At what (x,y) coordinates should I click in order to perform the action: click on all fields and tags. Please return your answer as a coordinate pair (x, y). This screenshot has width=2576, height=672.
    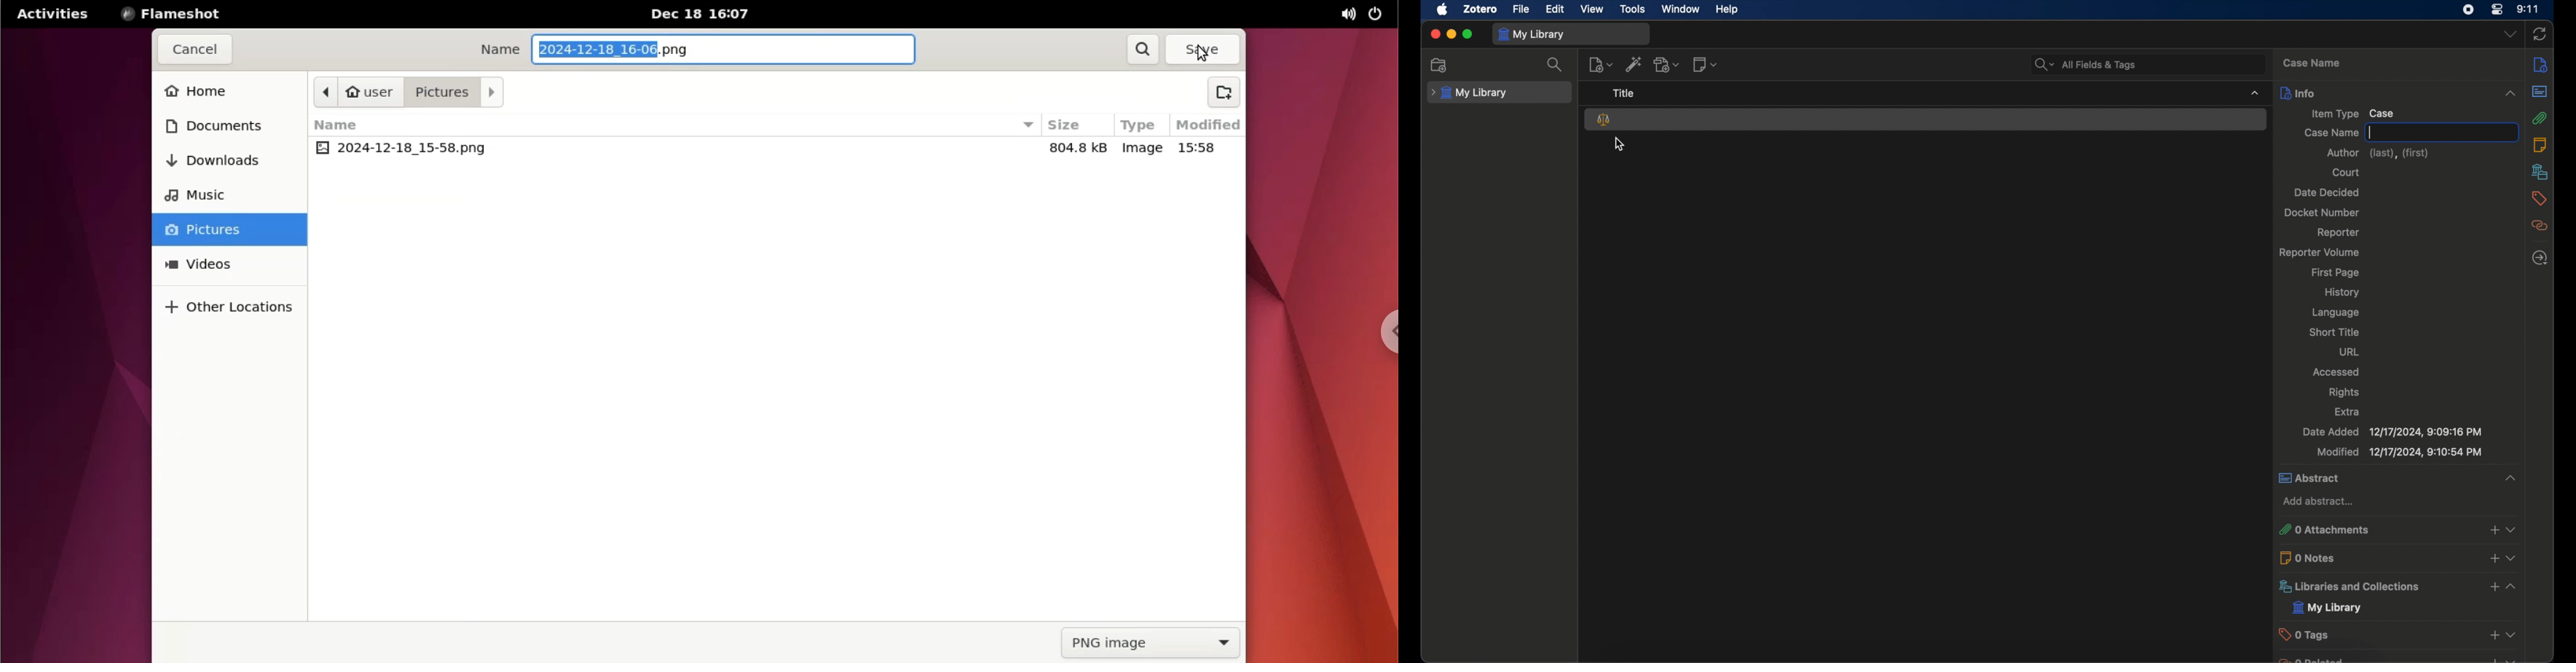
    Looking at the image, I should click on (2086, 65).